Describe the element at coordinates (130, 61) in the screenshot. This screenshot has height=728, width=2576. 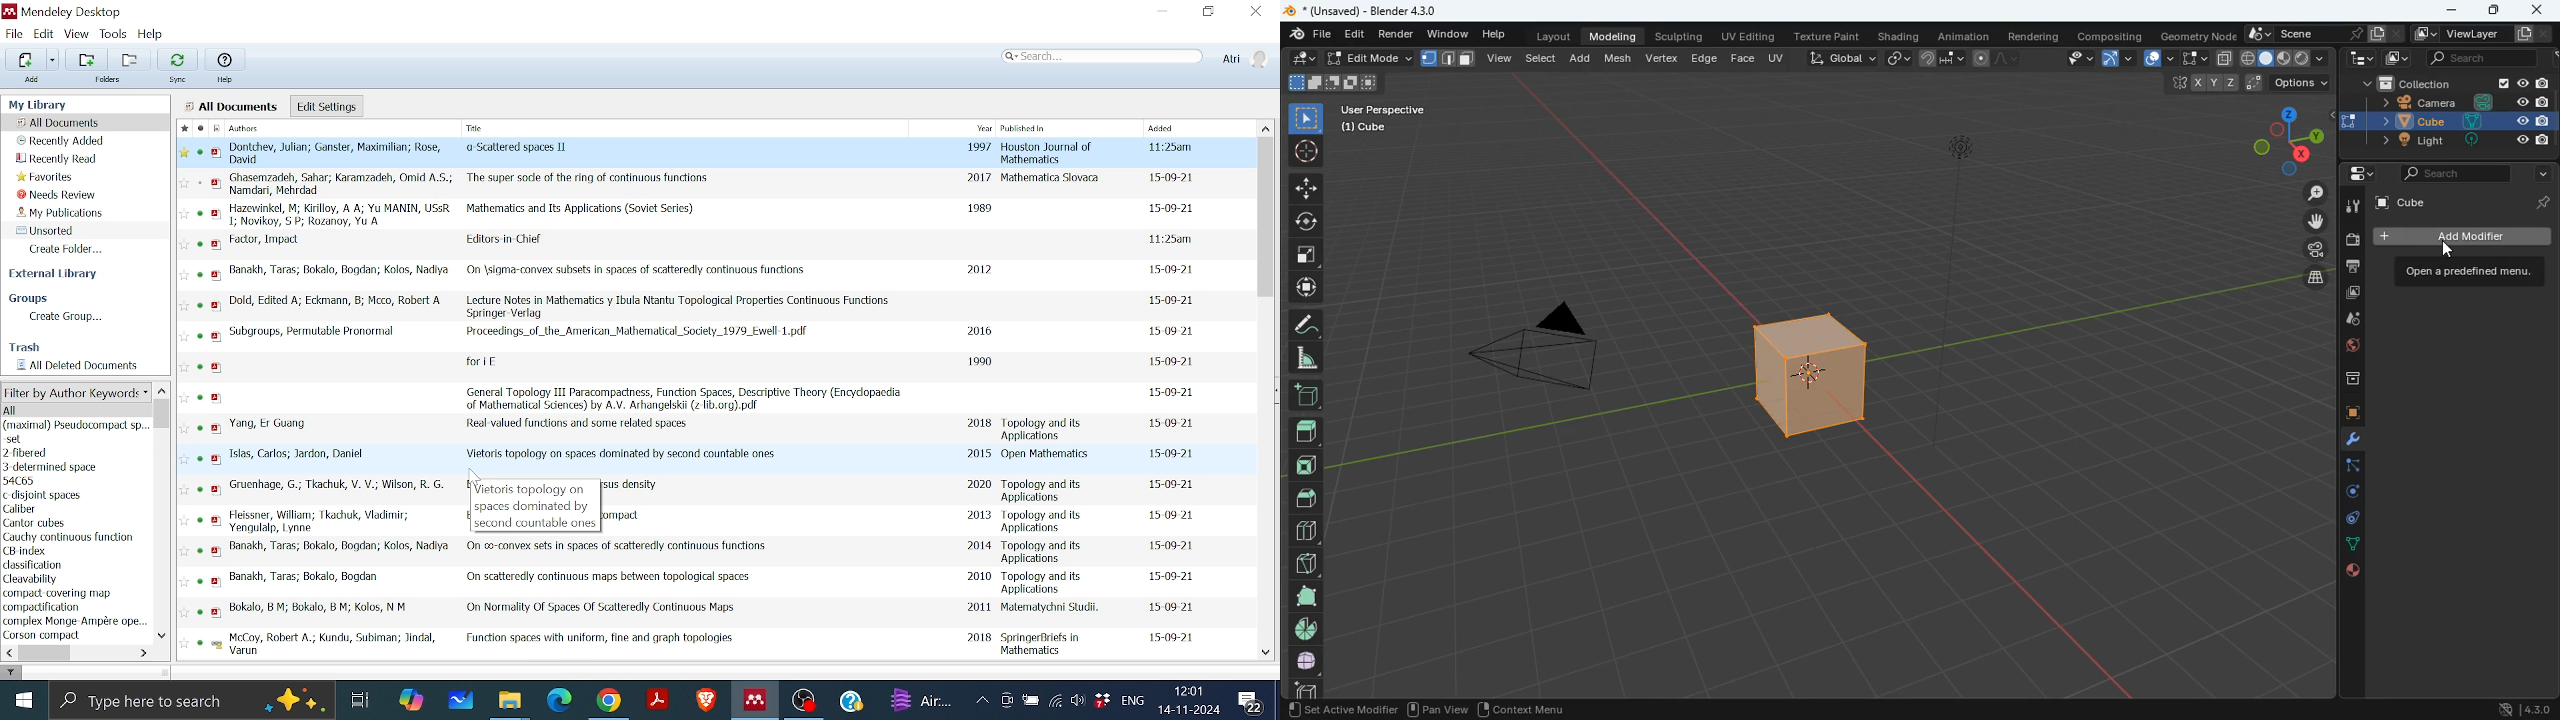
I see `Remove folder` at that location.